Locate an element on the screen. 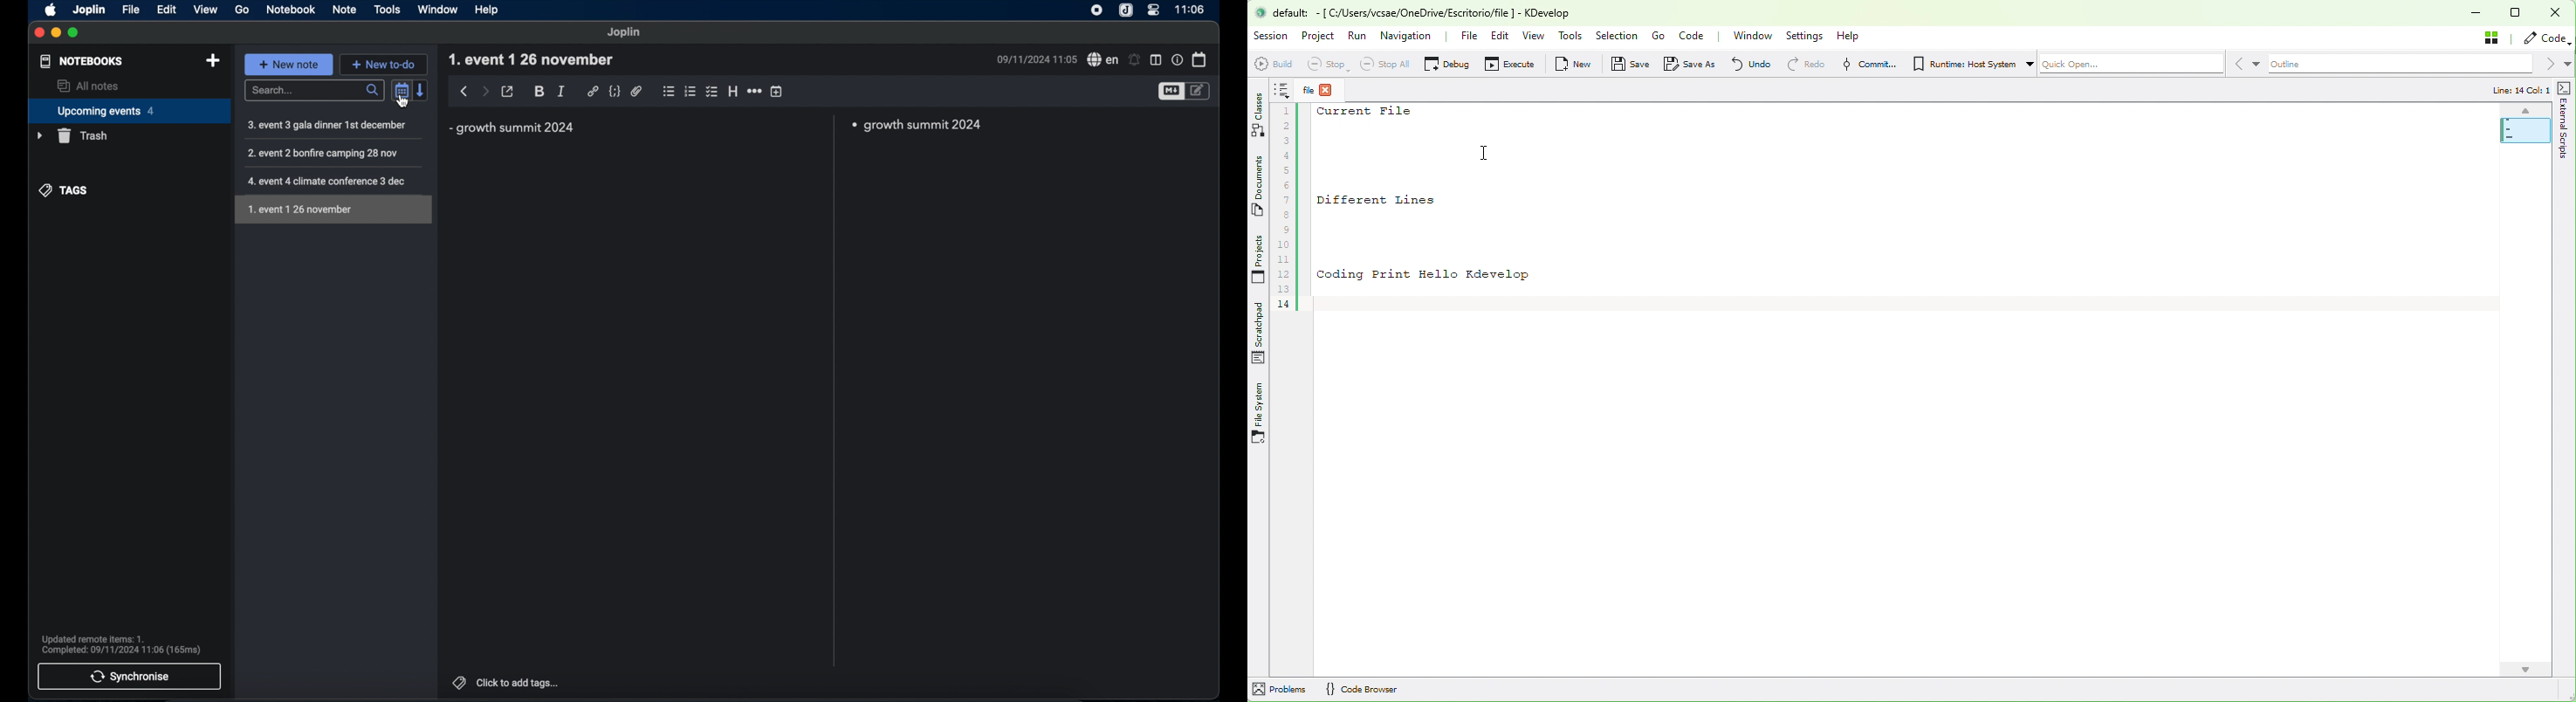  minimize is located at coordinates (55, 32).